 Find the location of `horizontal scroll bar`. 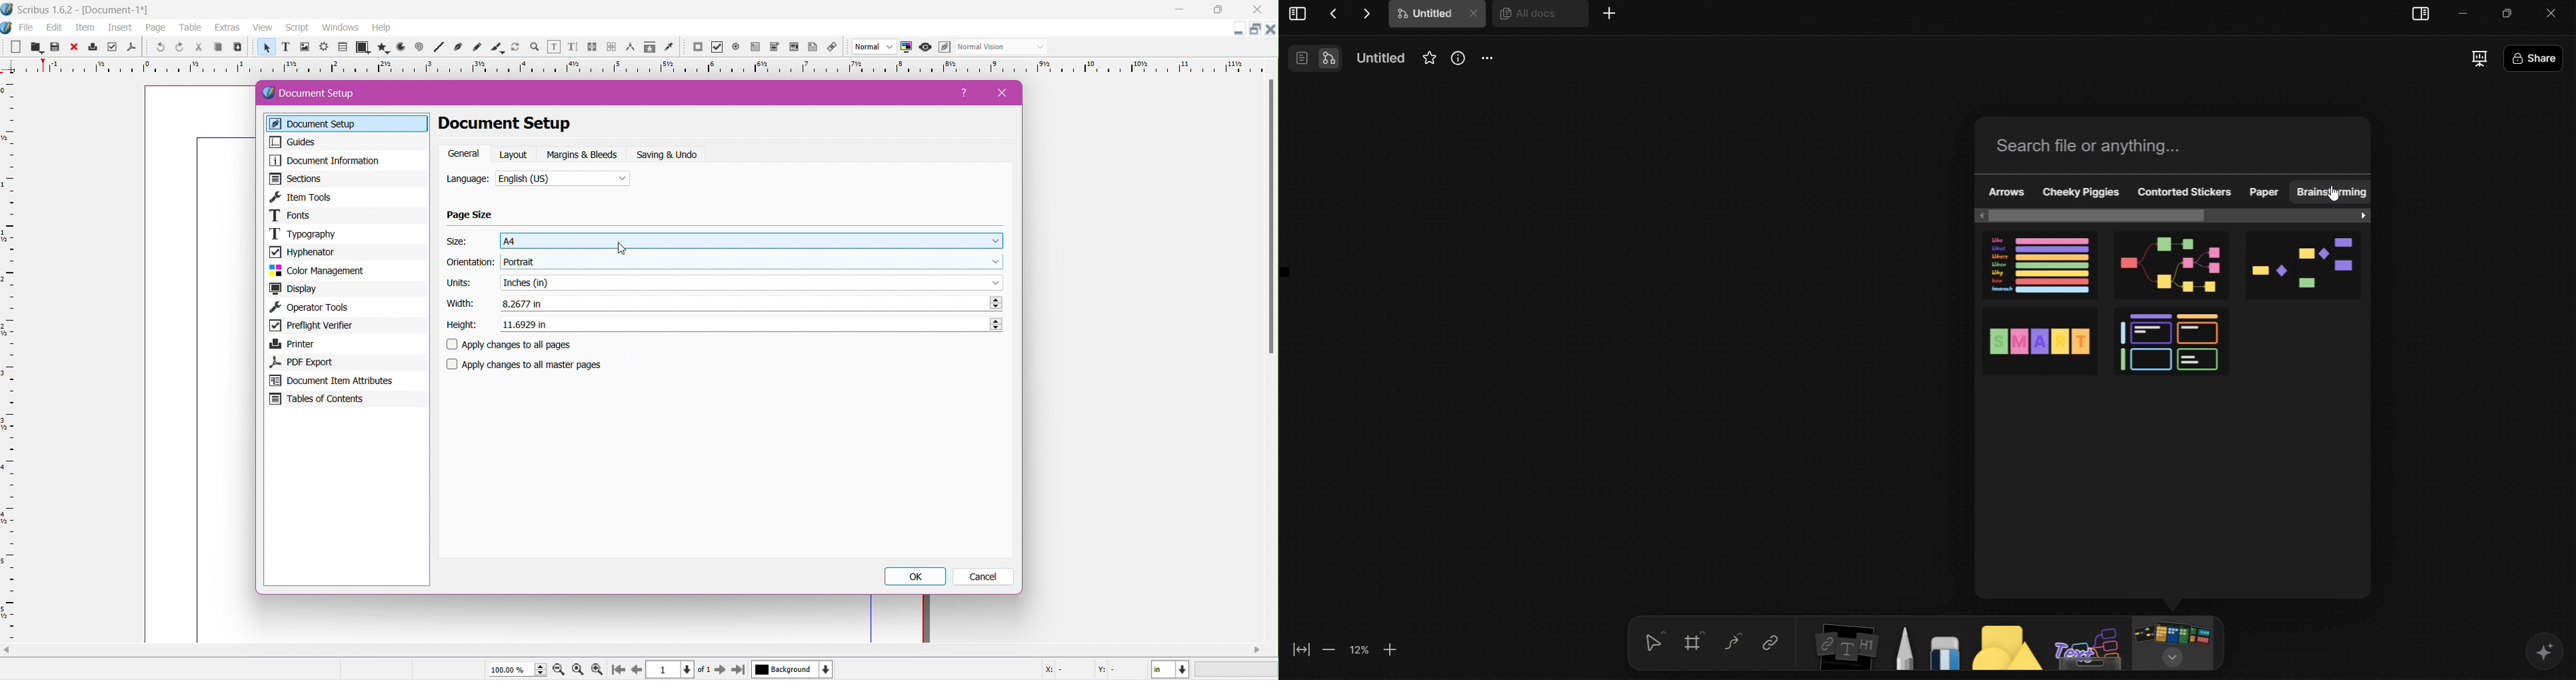

horizontal scroll bar is located at coordinates (2178, 214).